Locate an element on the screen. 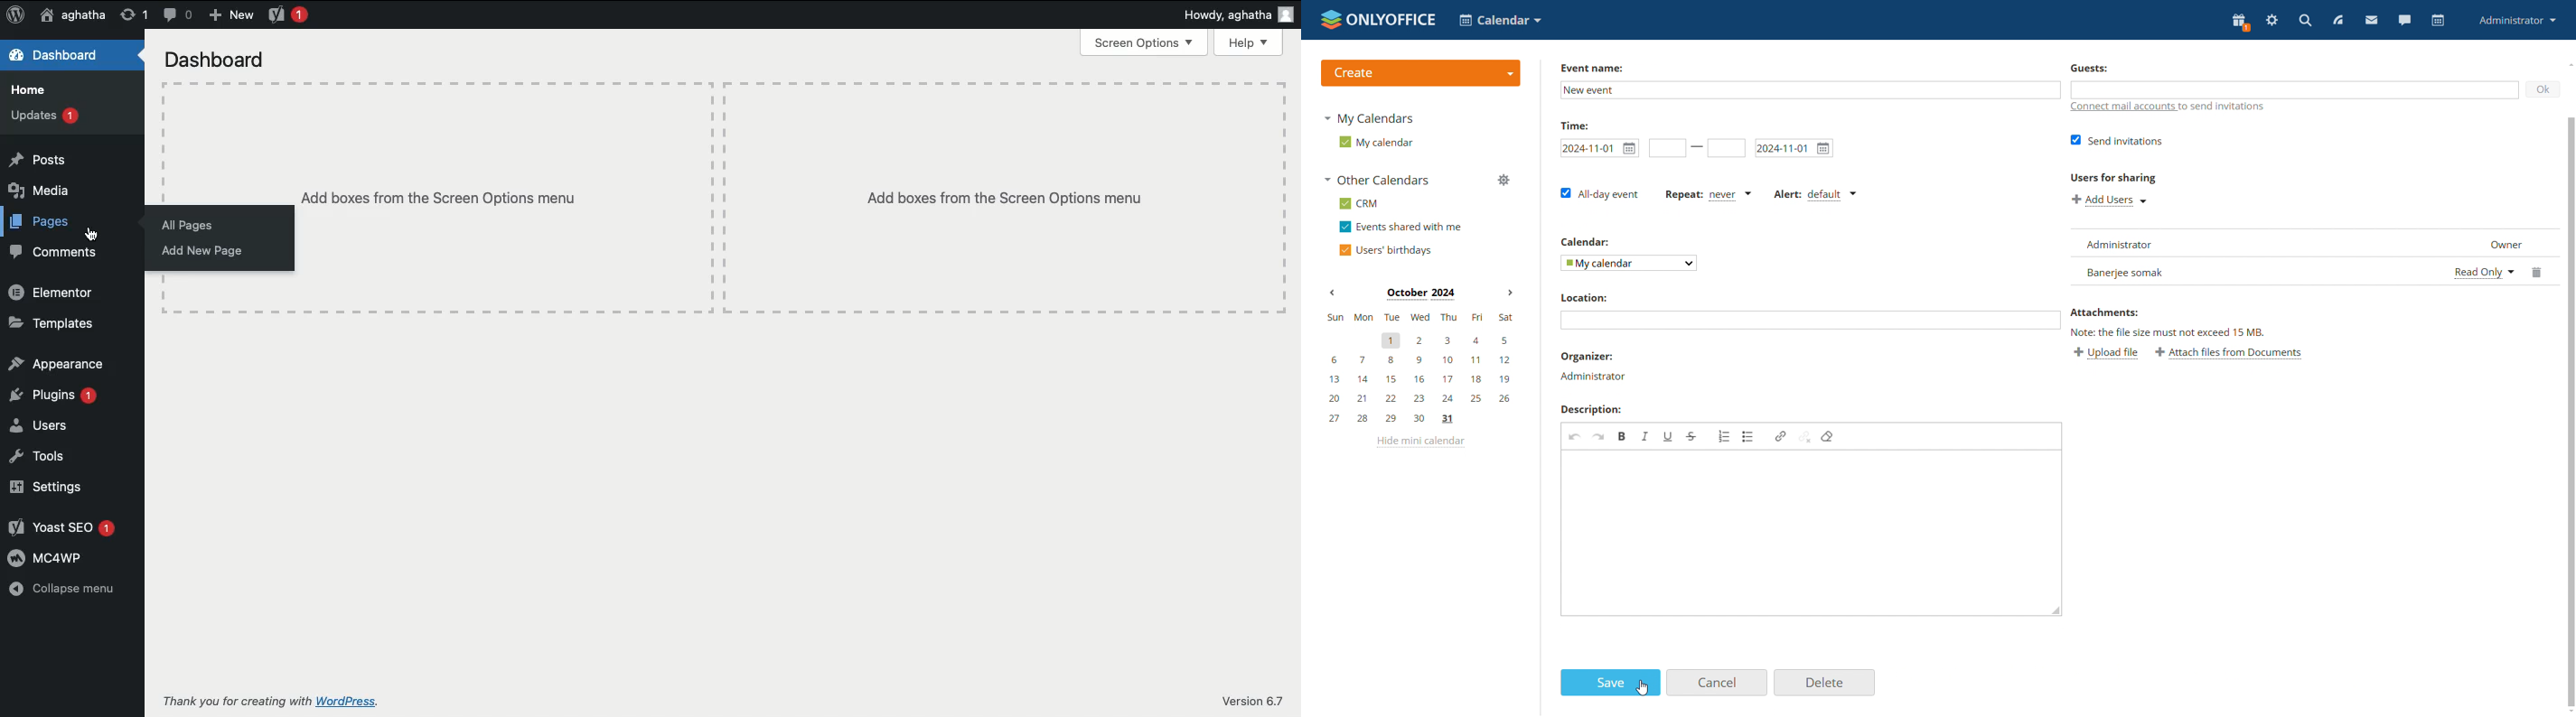  start time is located at coordinates (1667, 149).